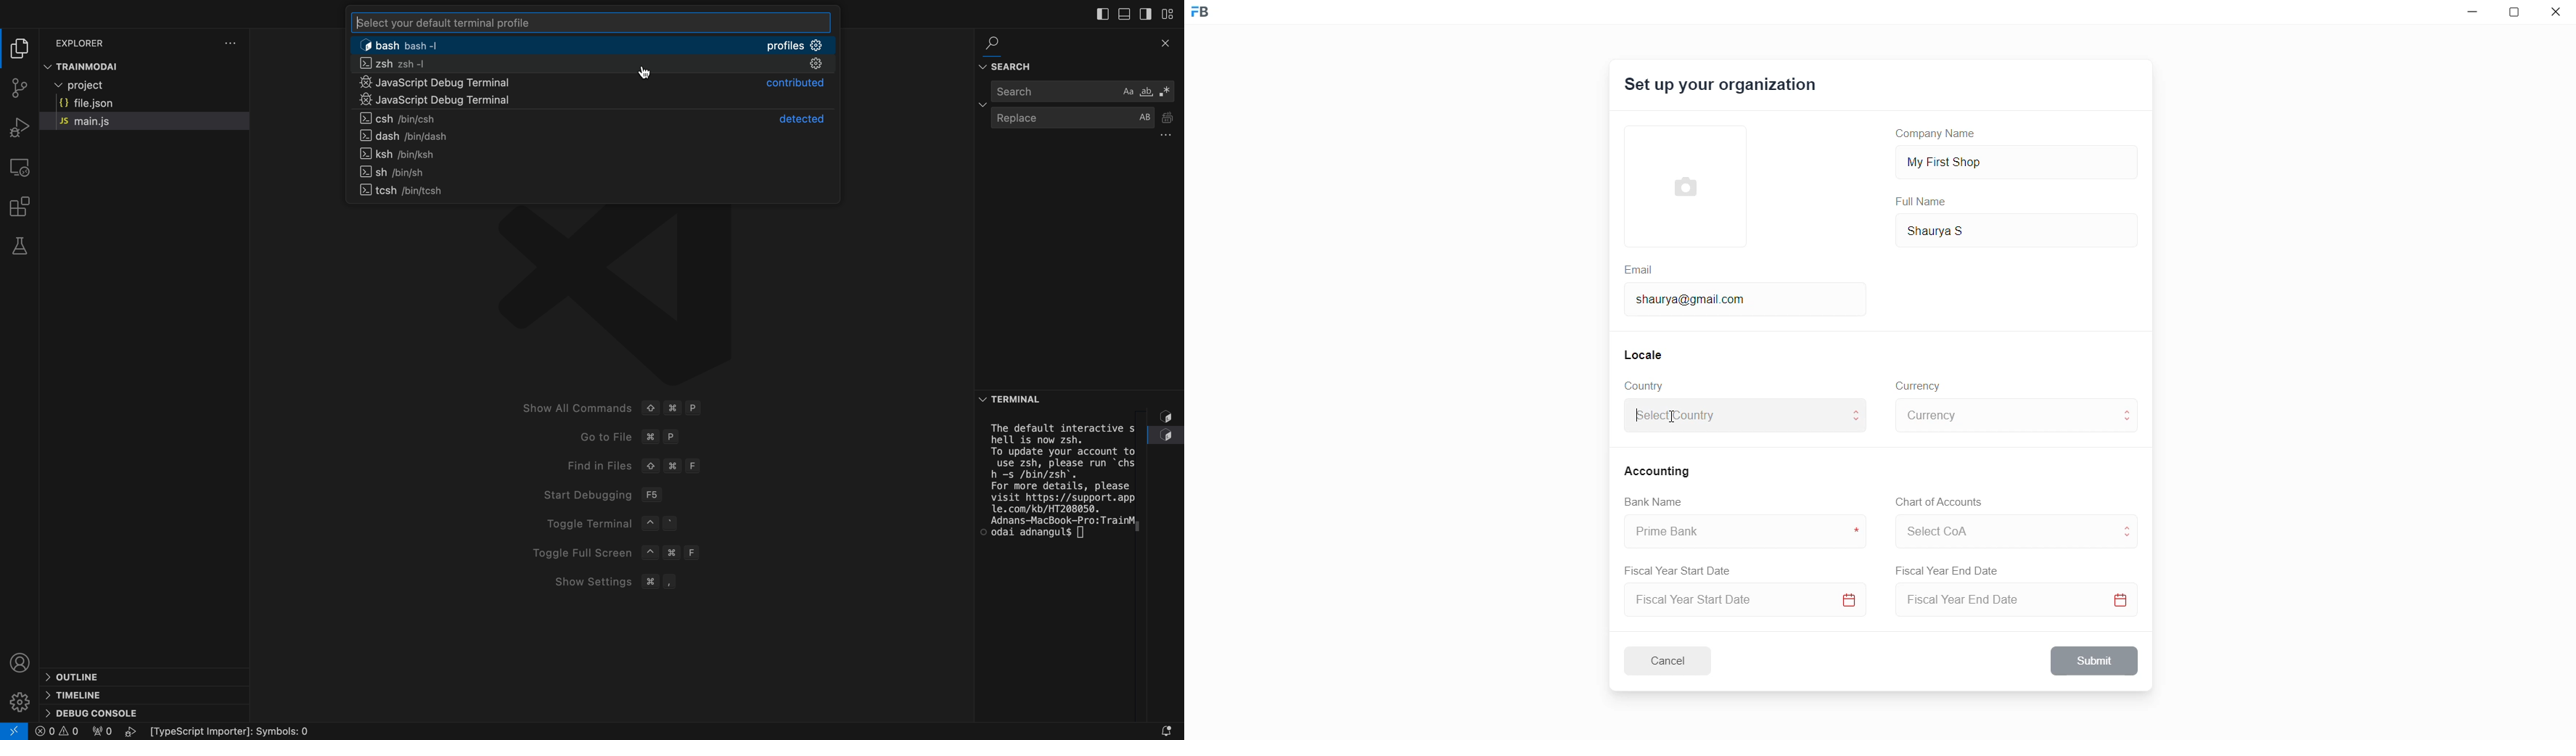  Describe the element at coordinates (1859, 424) in the screenshot. I see `move to below country` at that location.